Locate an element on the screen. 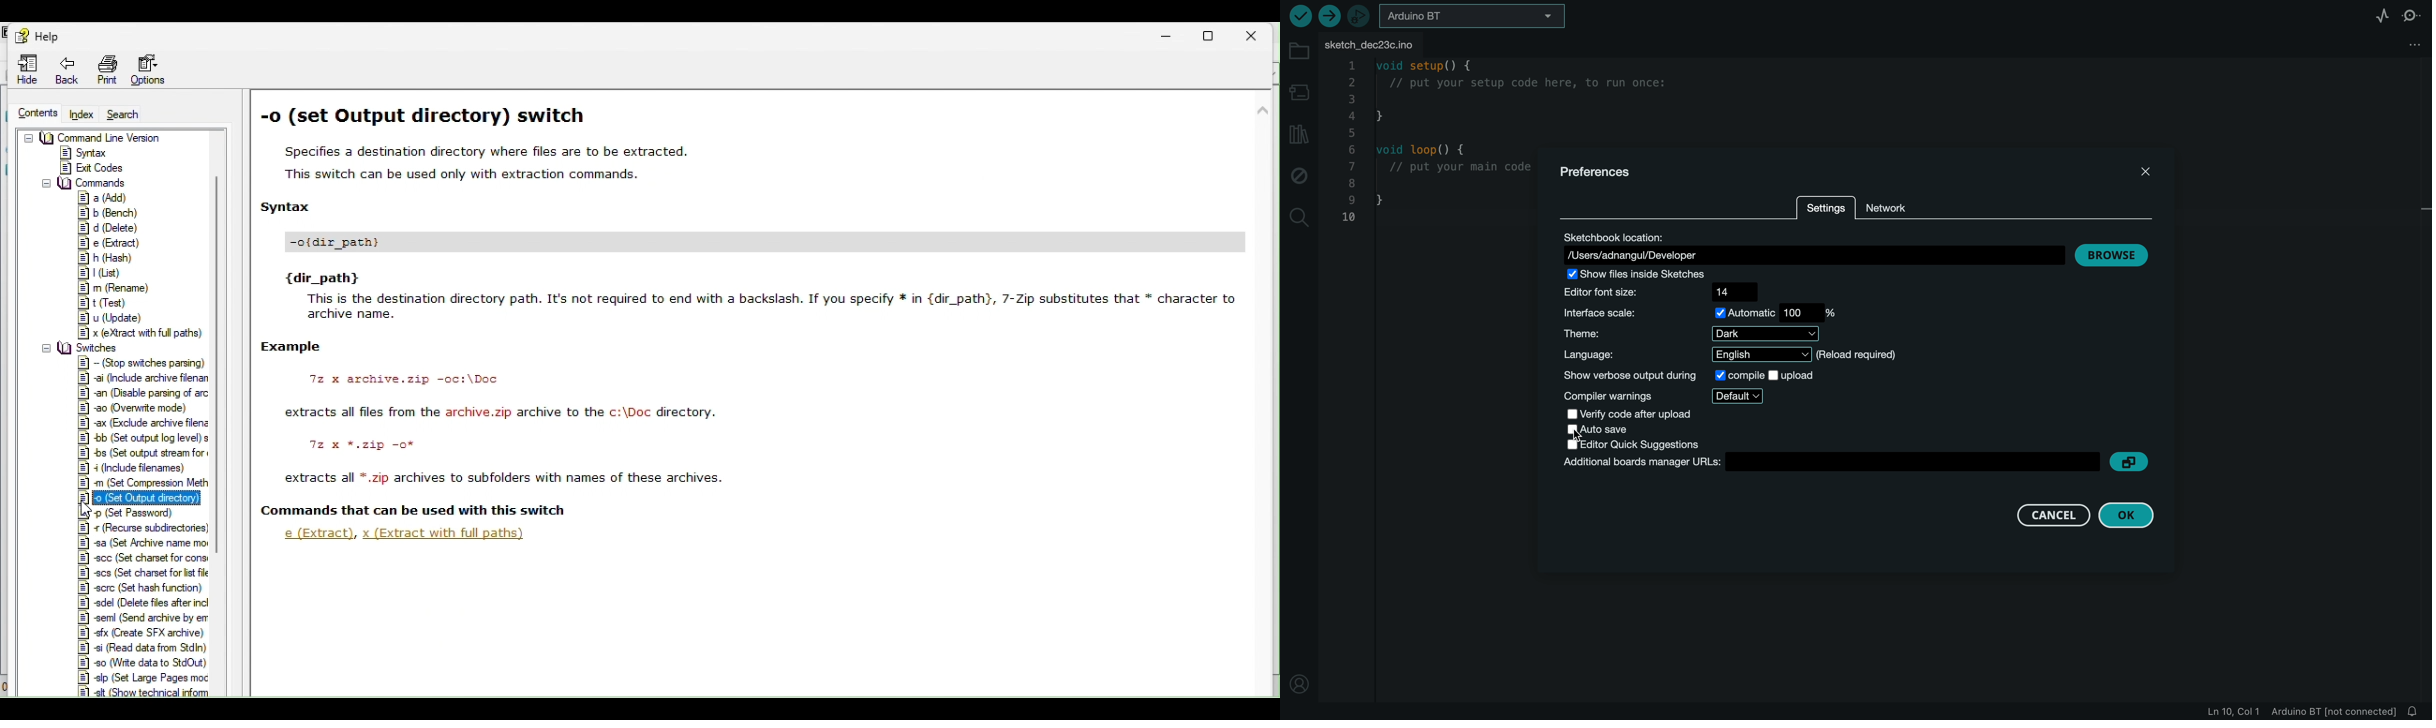 This screenshot has height=728, width=2436. add is located at coordinates (101, 195).